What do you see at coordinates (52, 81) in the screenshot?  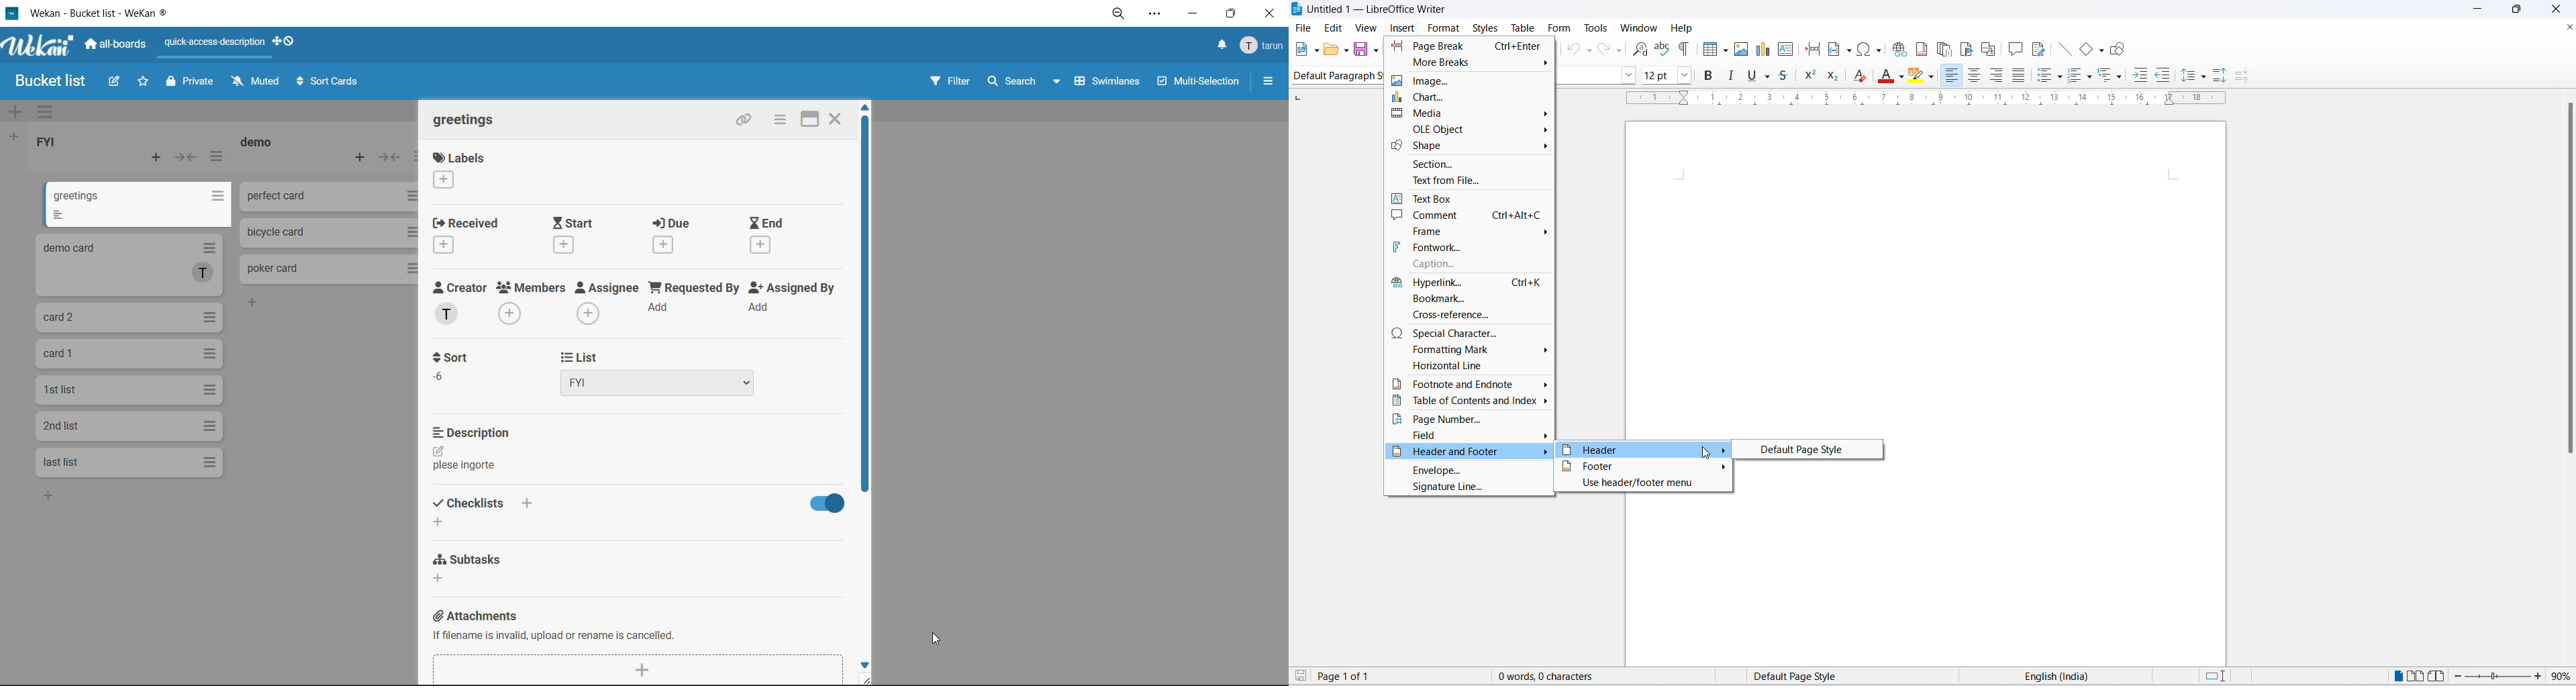 I see `board name` at bounding box center [52, 81].